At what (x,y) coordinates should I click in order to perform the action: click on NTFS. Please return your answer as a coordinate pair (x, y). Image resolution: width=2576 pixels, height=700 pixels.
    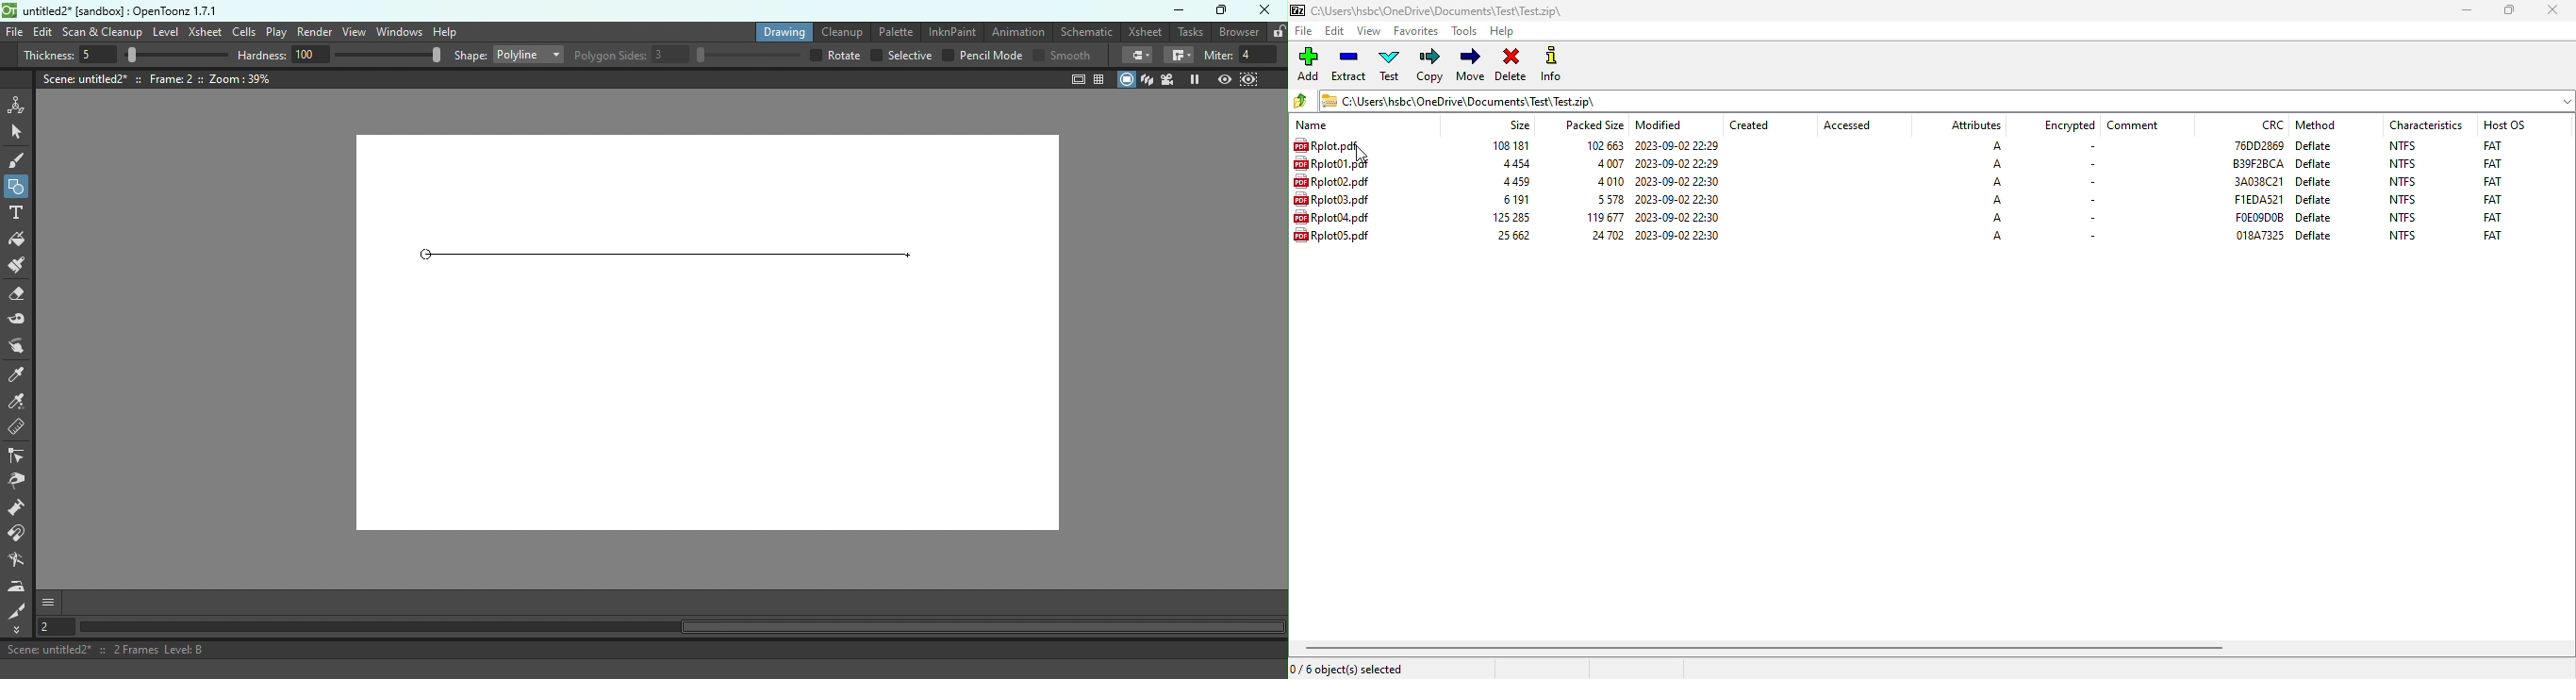
    Looking at the image, I should click on (2403, 181).